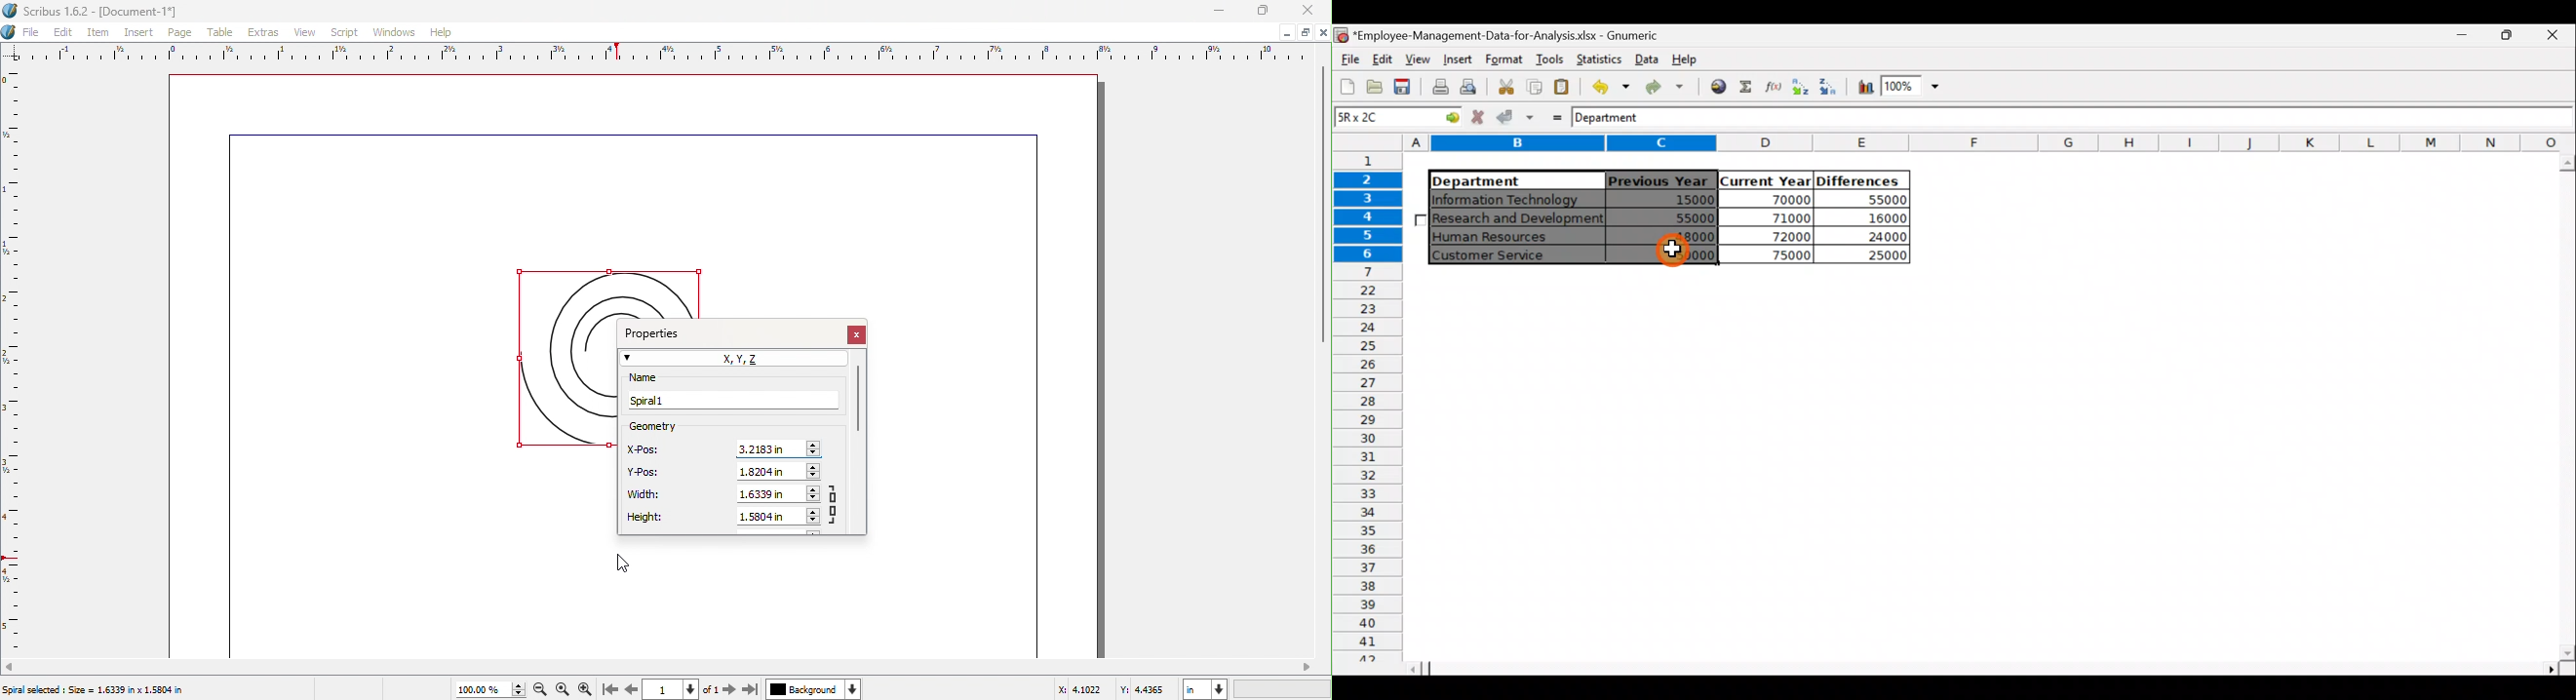  I want to click on File name, so click(95, 11).